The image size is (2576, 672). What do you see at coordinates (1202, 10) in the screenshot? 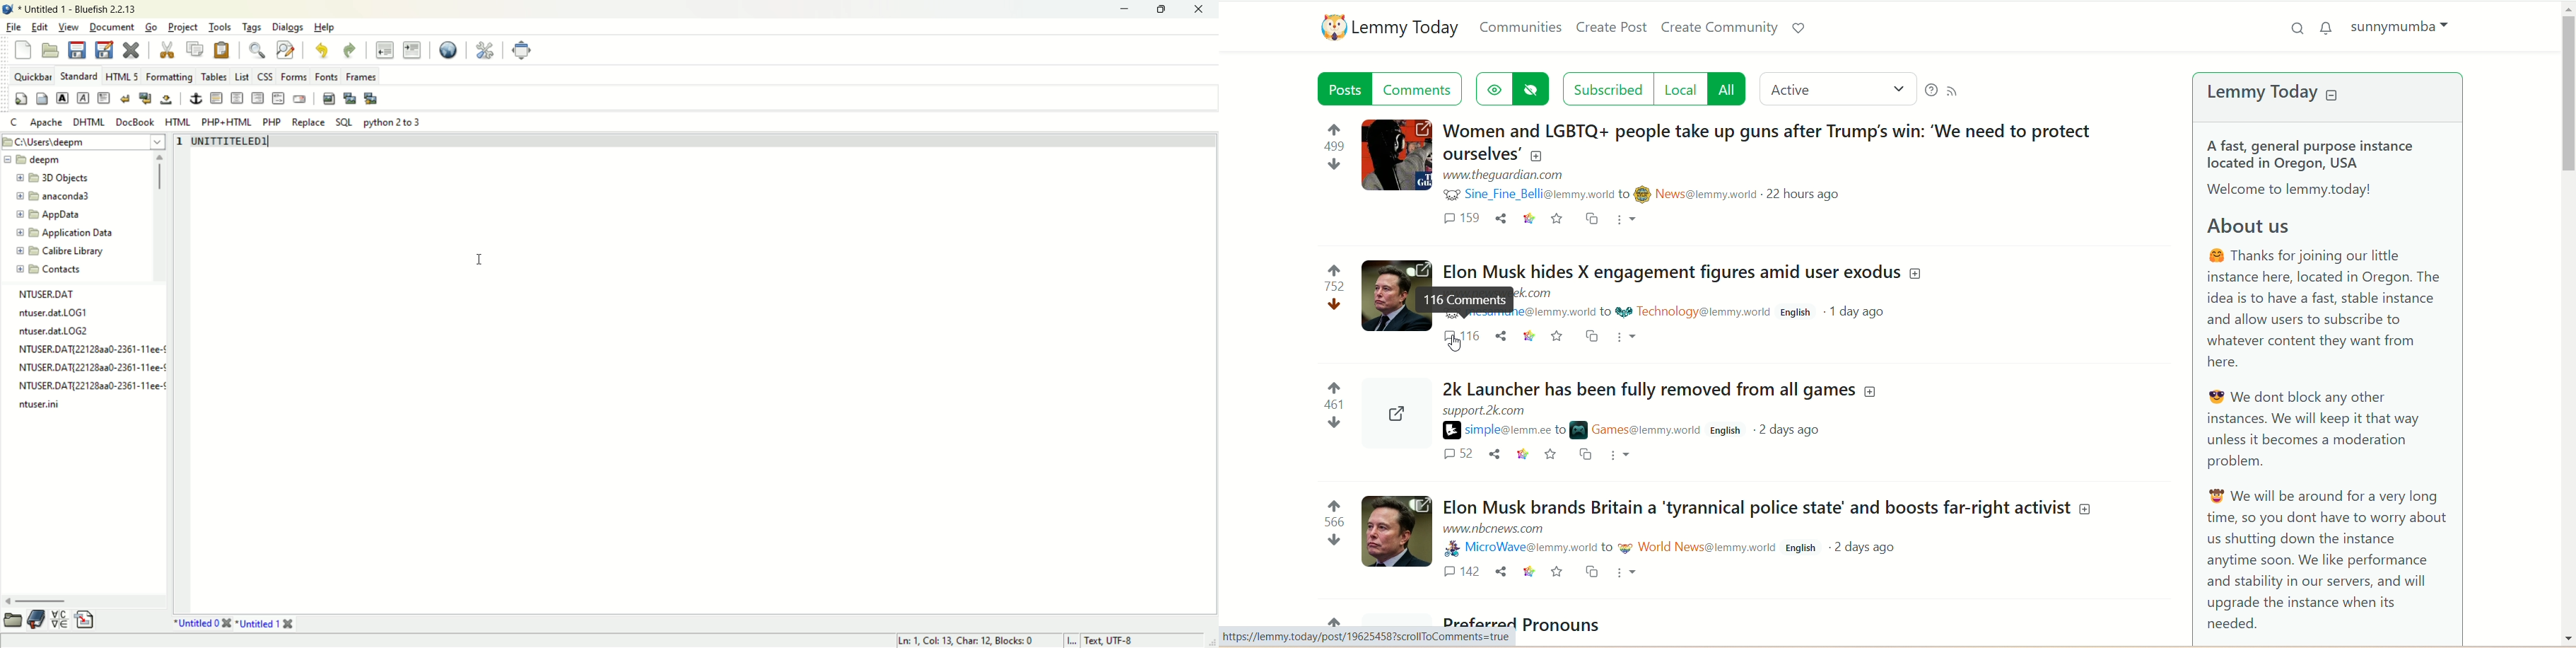
I see `close` at bounding box center [1202, 10].